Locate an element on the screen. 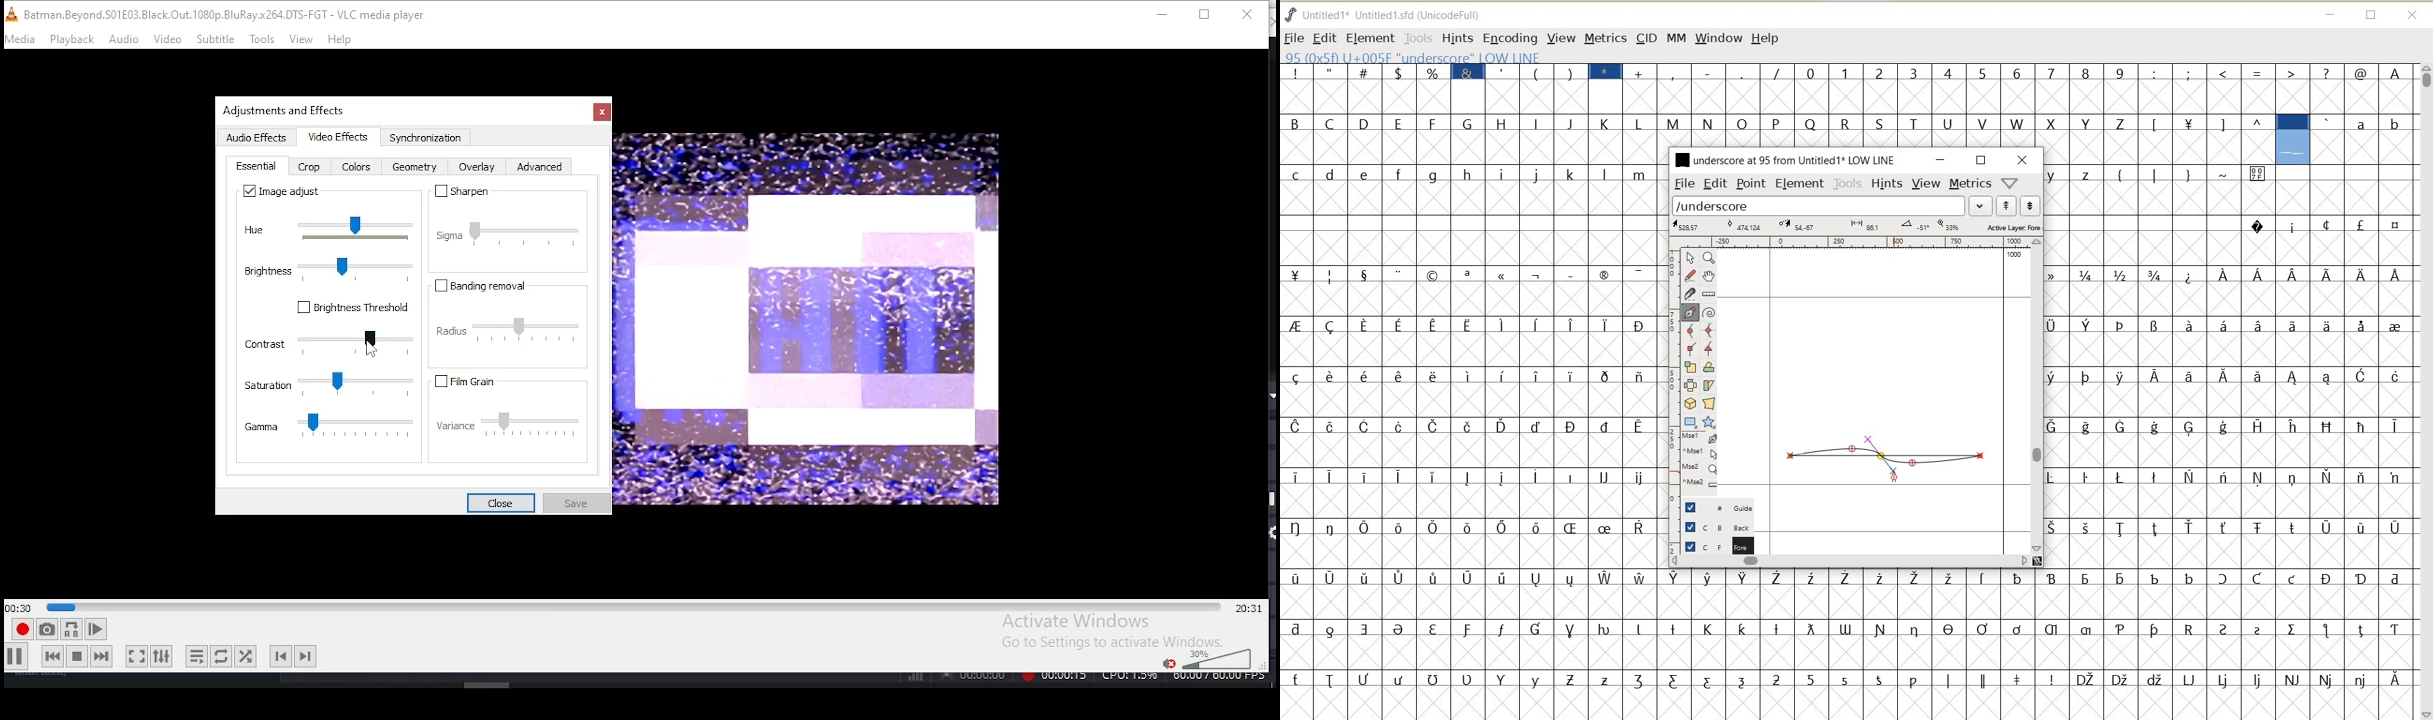  tools is located at coordinates (262, 39).